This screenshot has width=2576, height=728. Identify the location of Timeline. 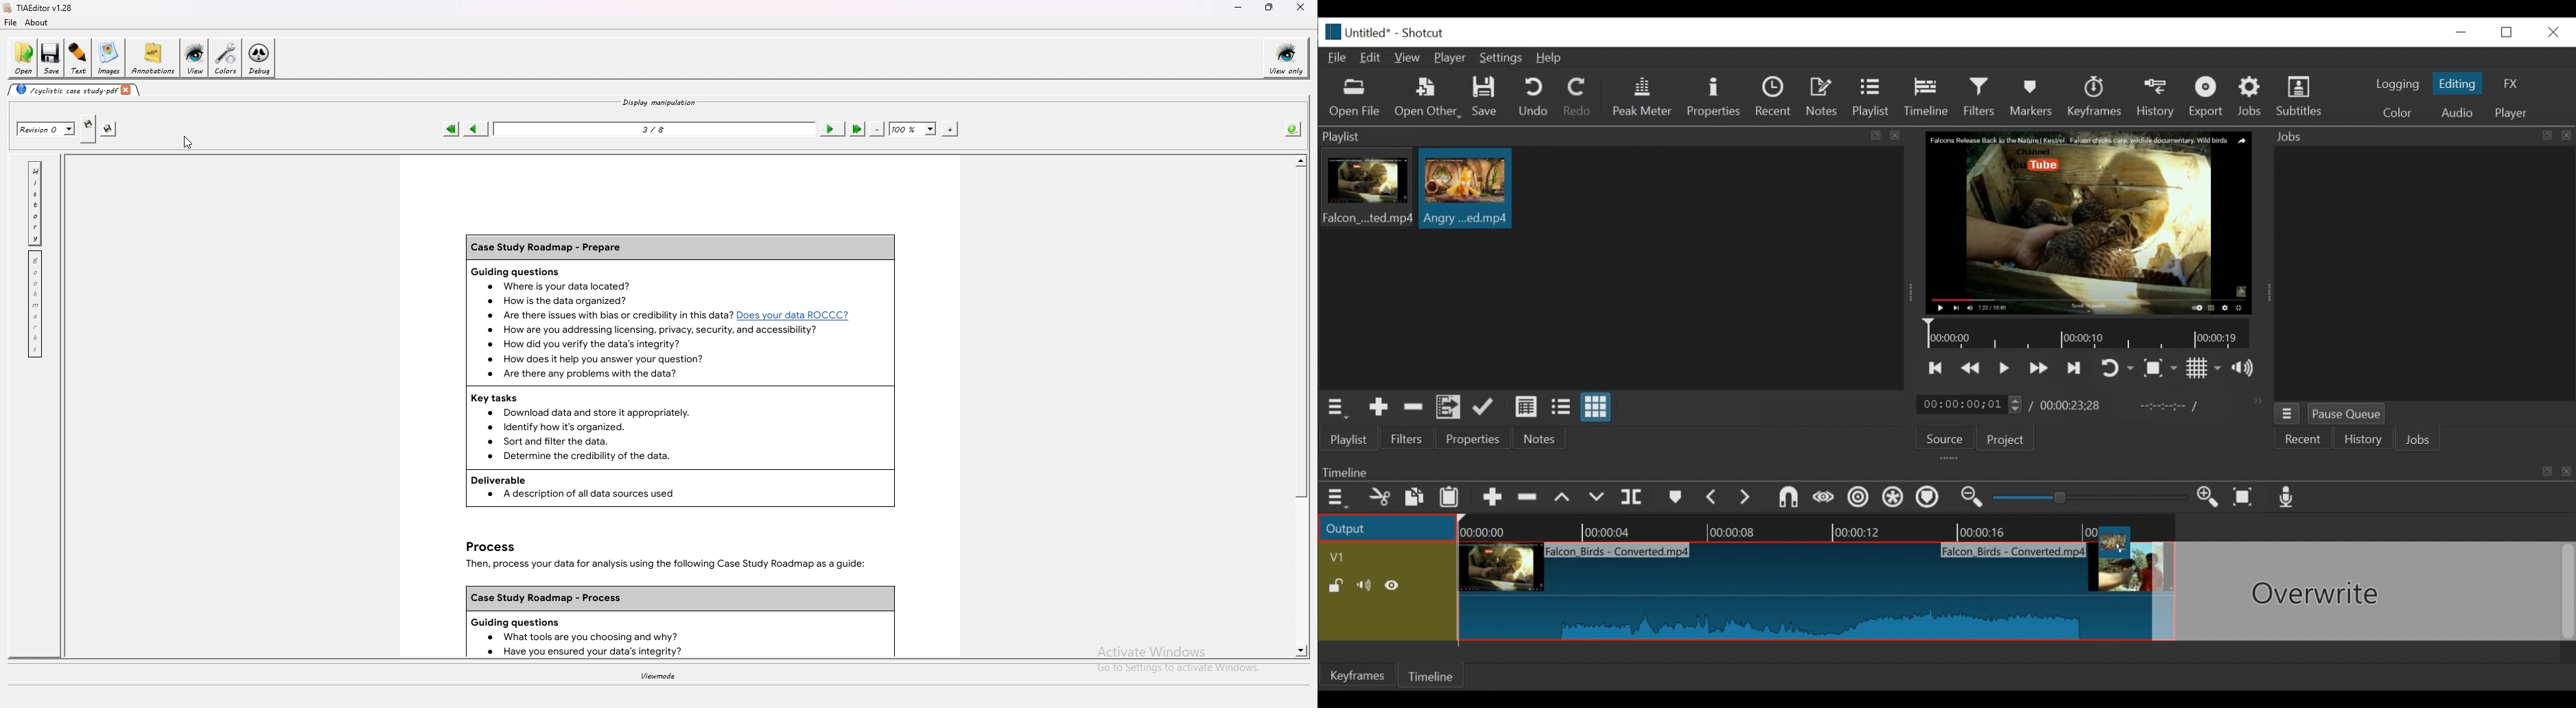
(1434, 674).